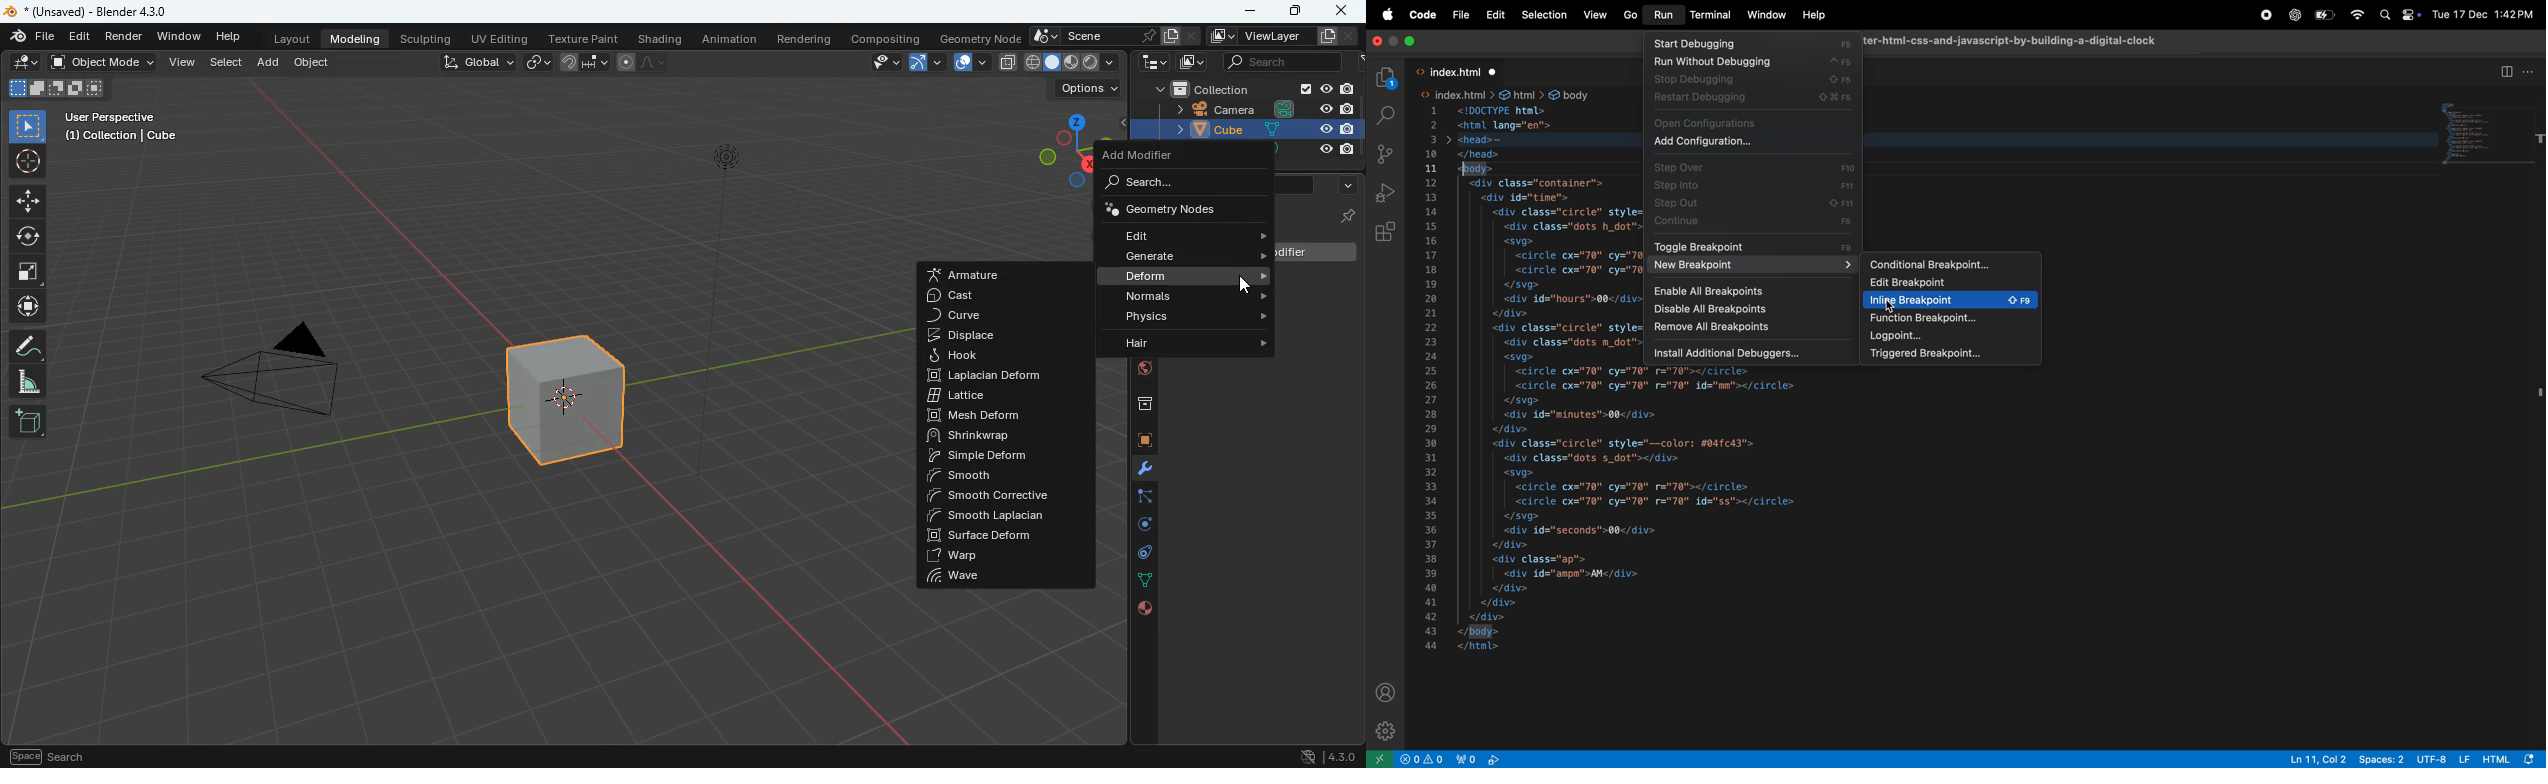  What do you see at coordinates (1390, 192) in the screenshot?
I see `run debug` at bounding box center [1390, 192].